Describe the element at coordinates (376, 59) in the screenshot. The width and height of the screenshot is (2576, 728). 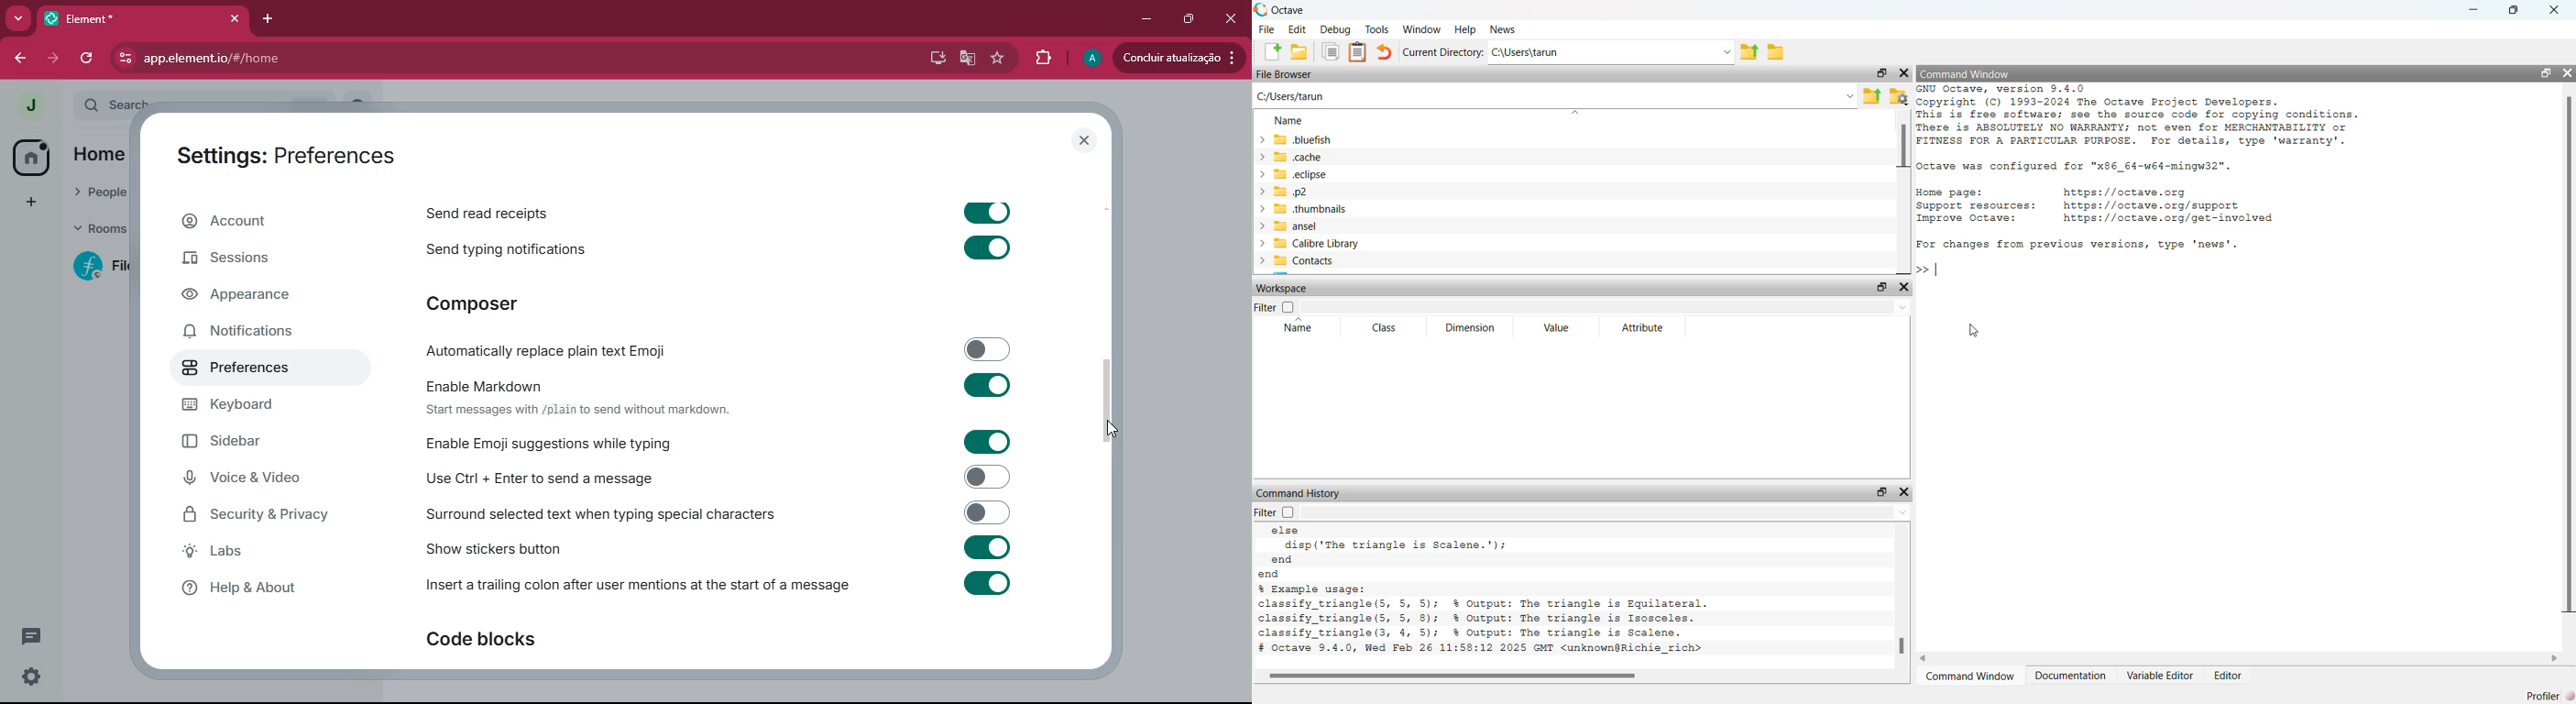
I see `app.element.io/#/home` at that location.